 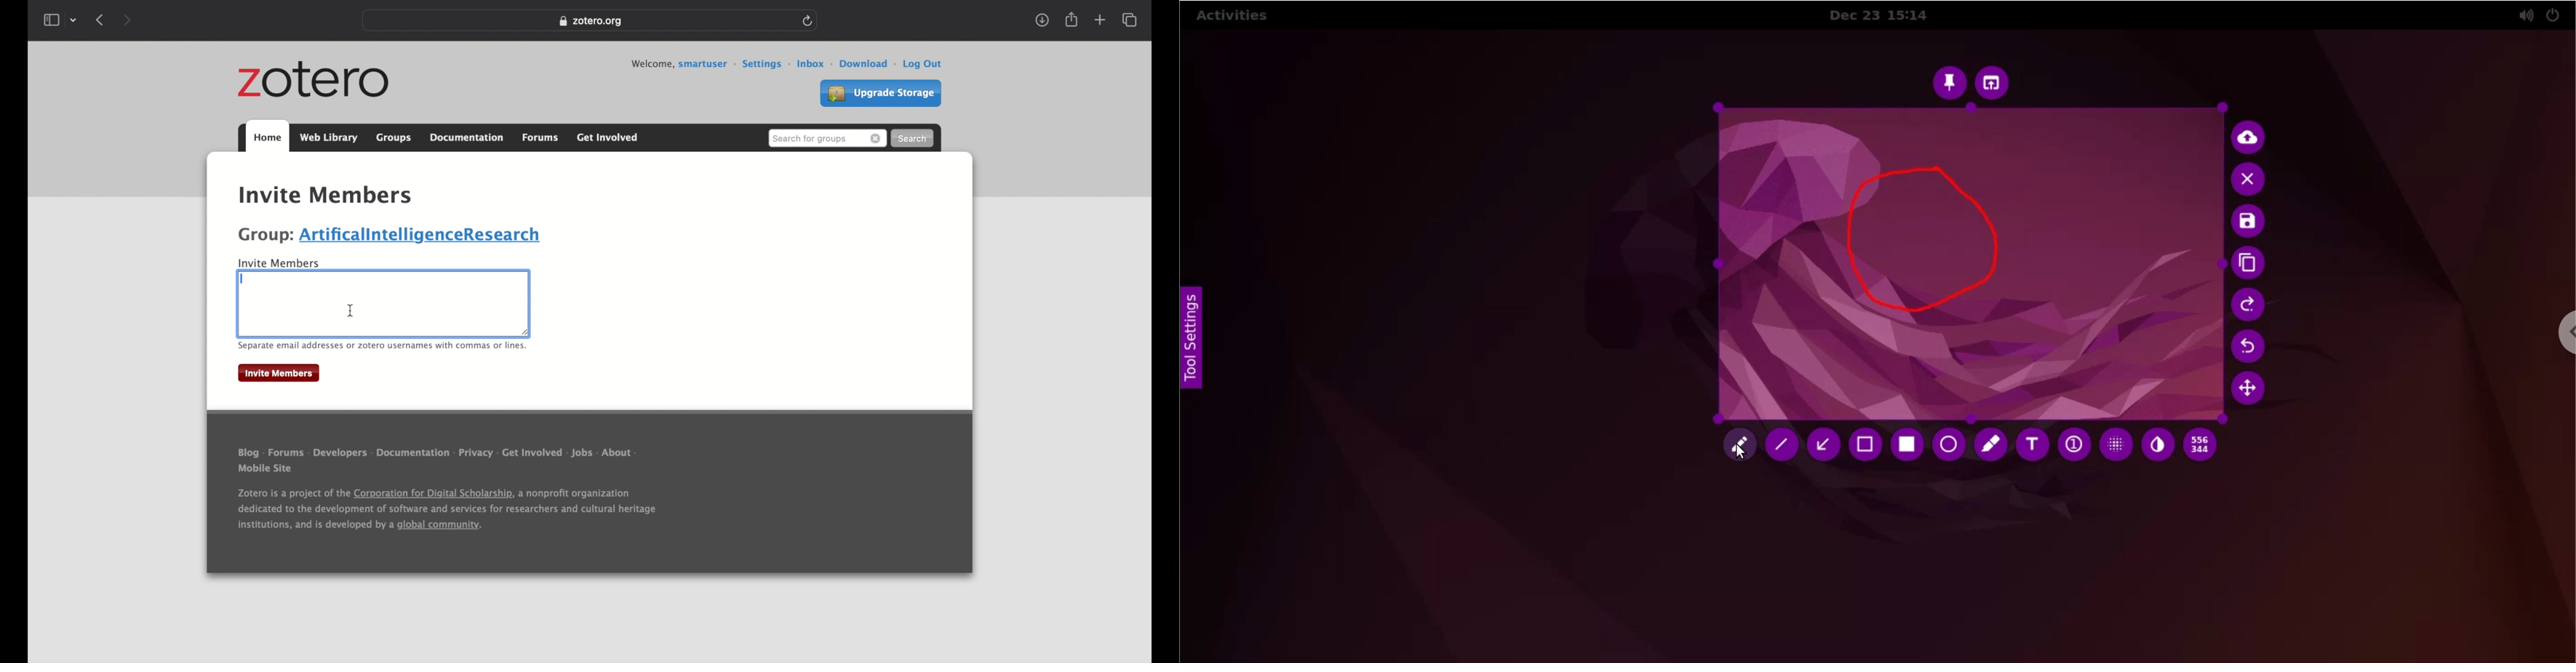 What do you see at coordinates (1193, 341) in the screenshot?
I see `tool settings` at bounding box center [1193, 341].